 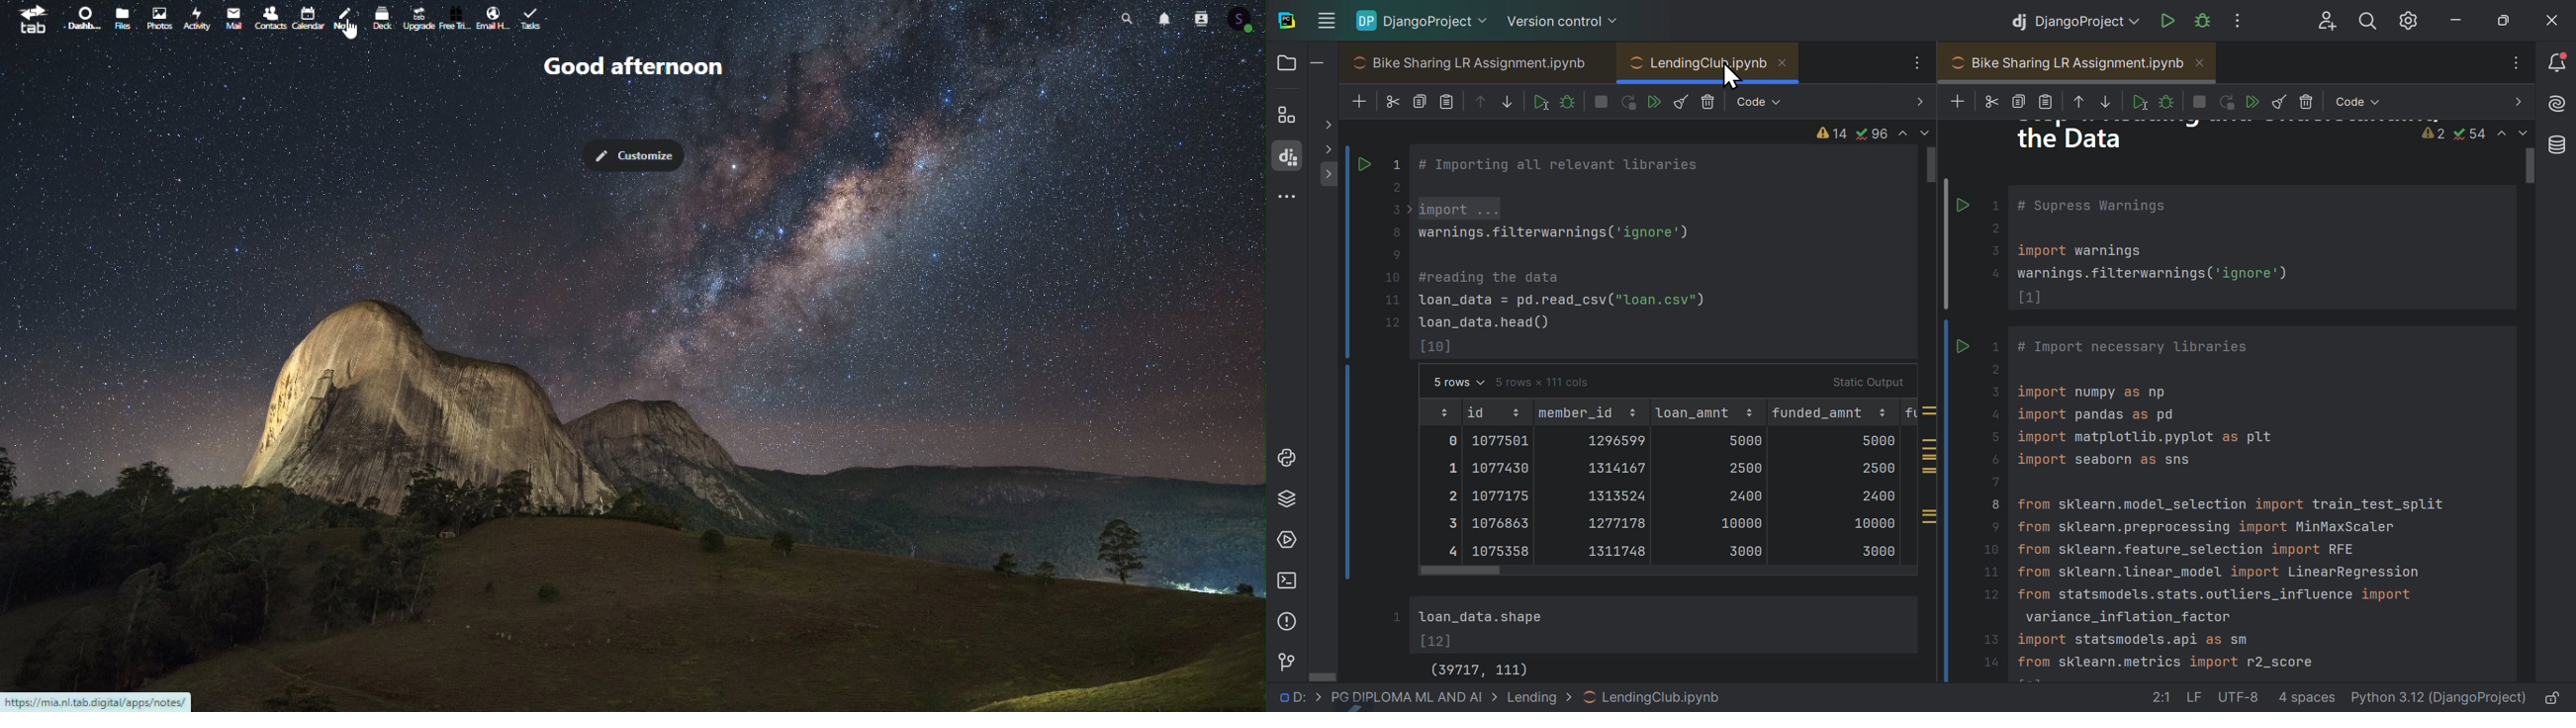 What do you see at coordinates (268, 16) in the screenshot?
I see `Contacts` at bounding box center [268, 16].